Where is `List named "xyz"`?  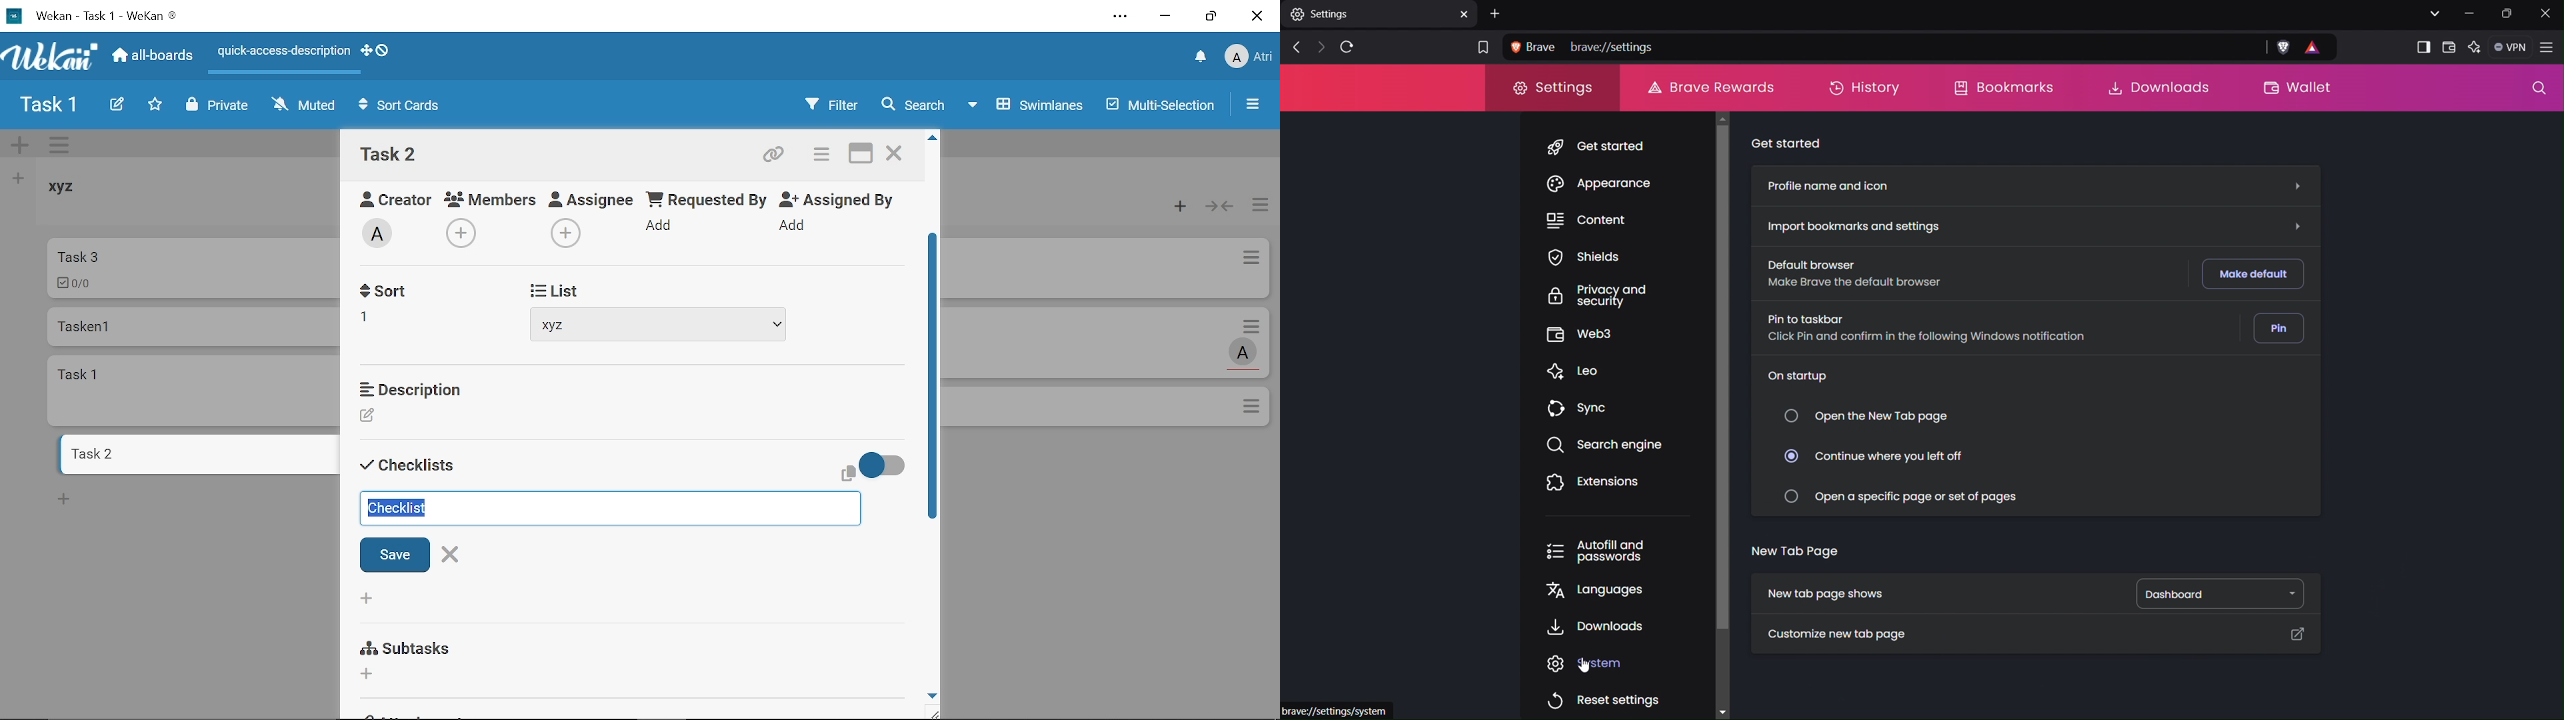
List named "xyz" is located at coordinates (75, 194).